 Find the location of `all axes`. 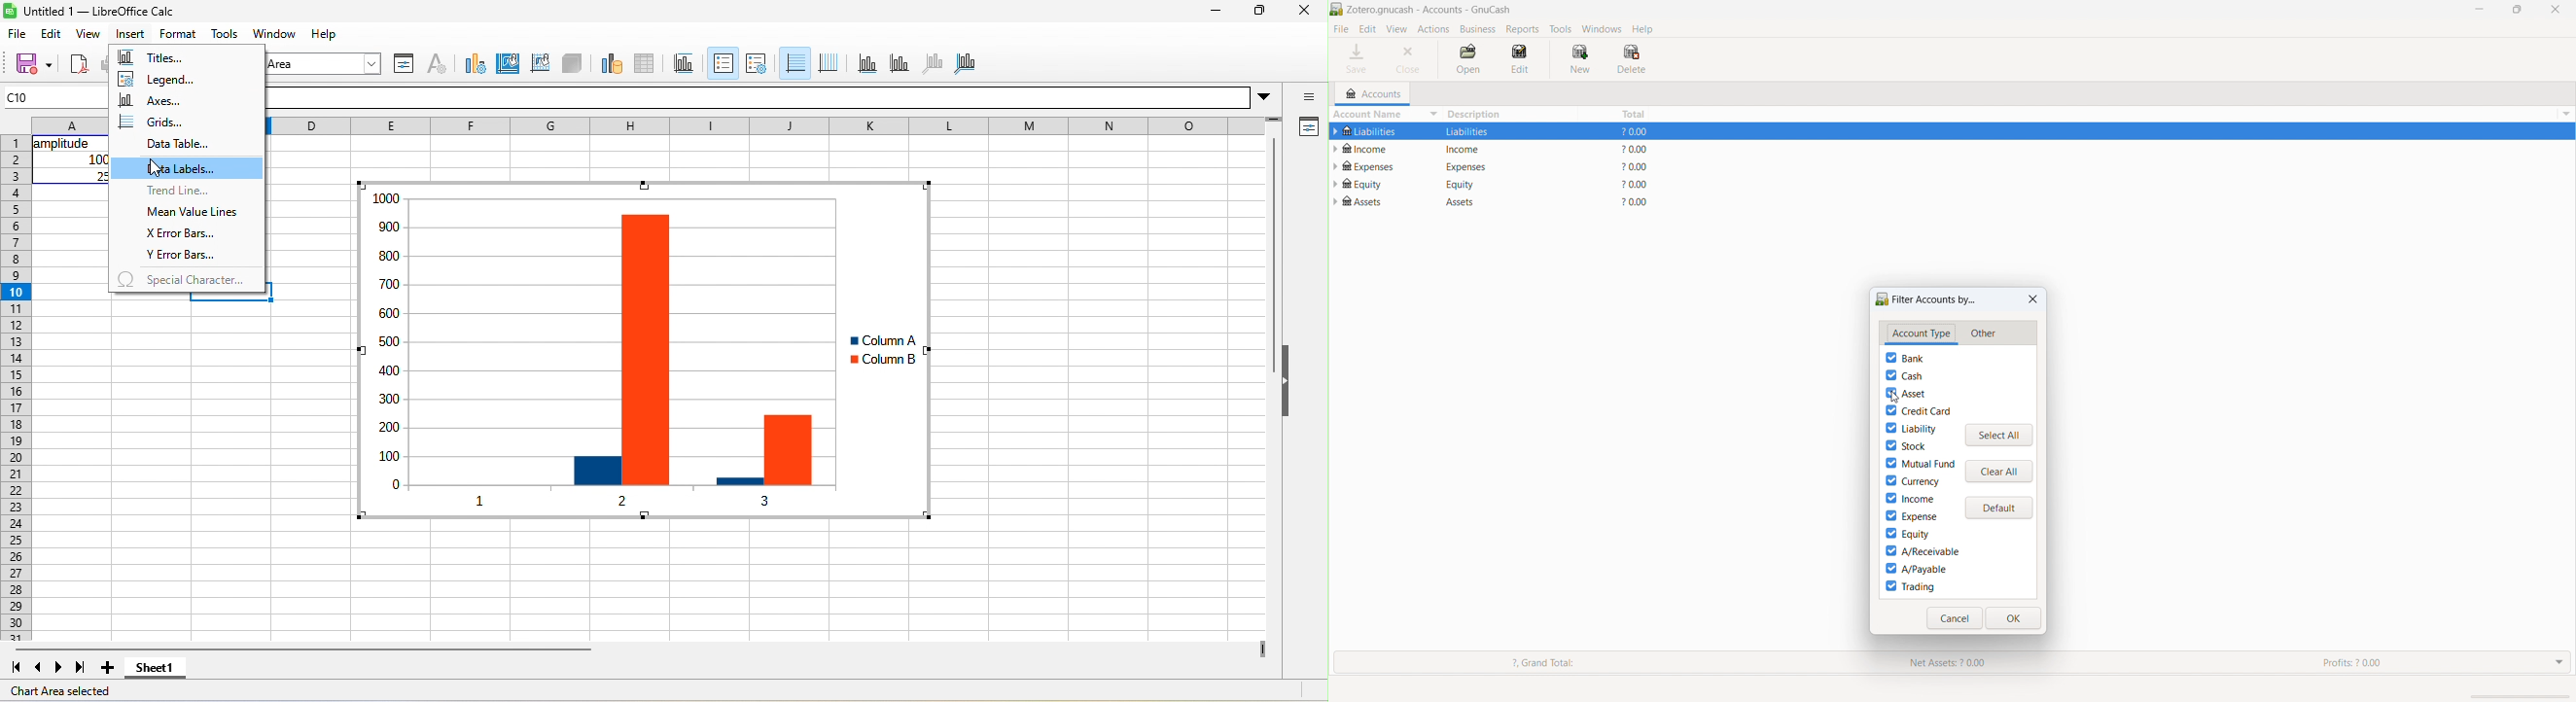

all axes is located at coordinates (966, 61).